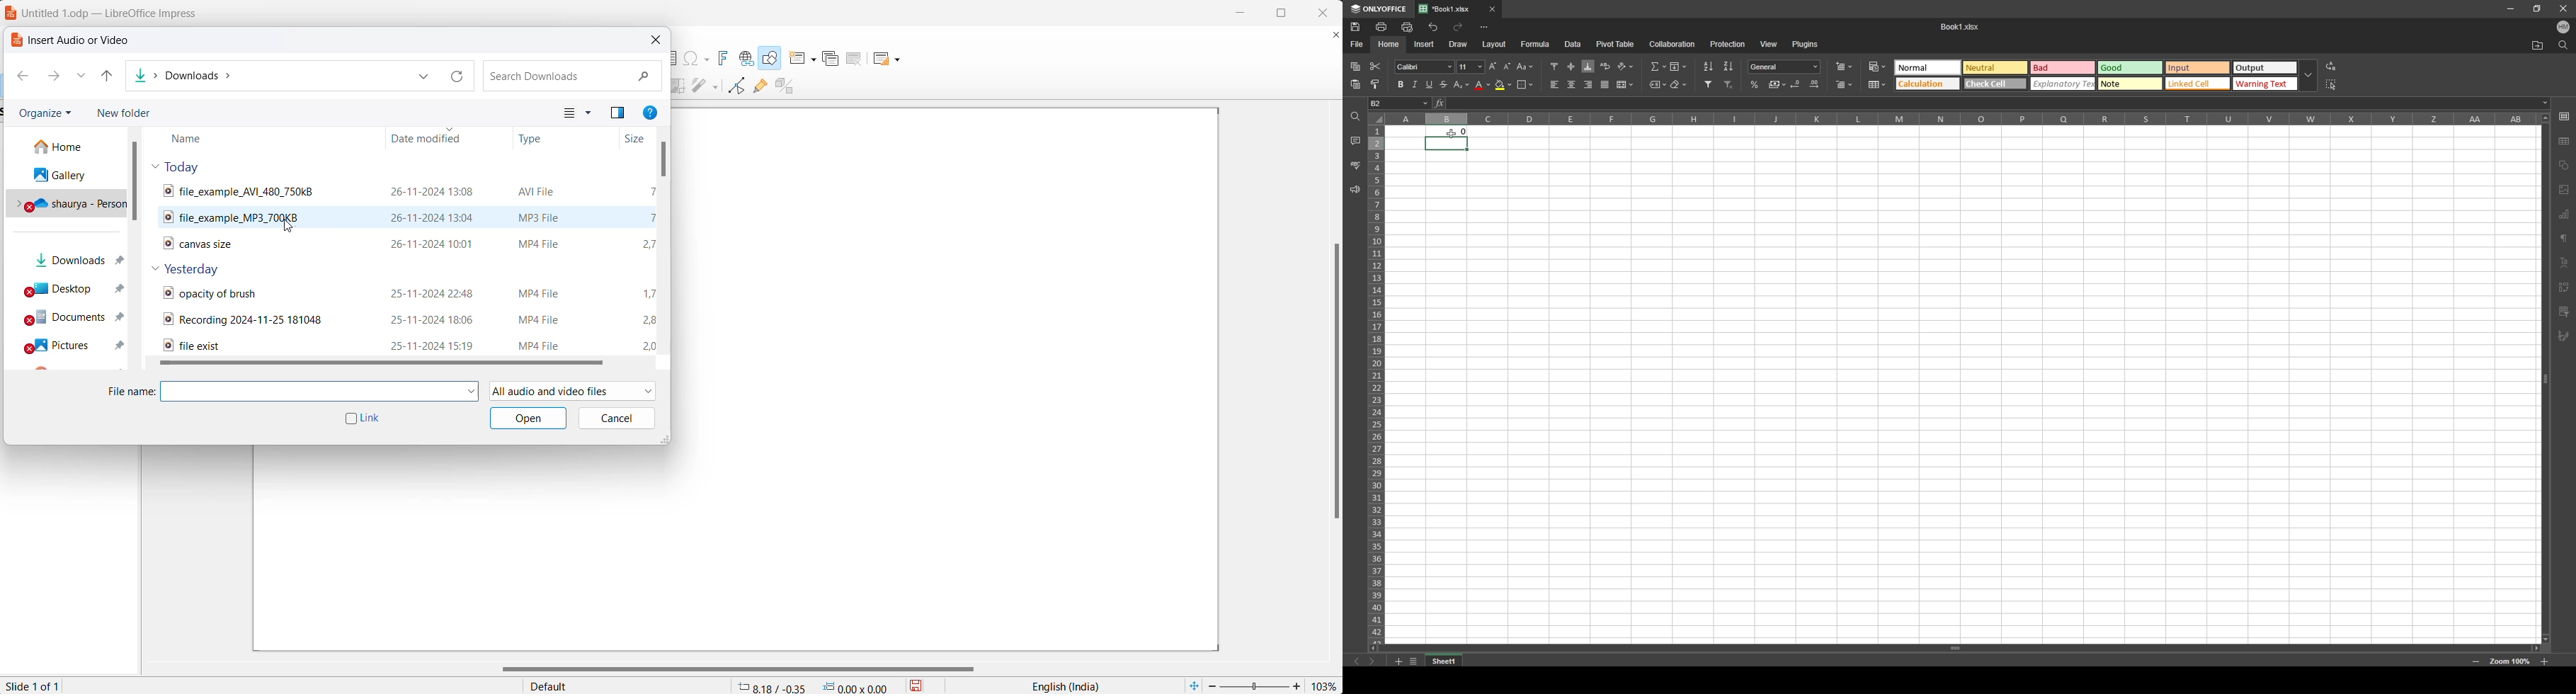  What do you see at coordinates (434, 318) in the screenshot?
I see `video files date and time` at bounding box center [434, 318].